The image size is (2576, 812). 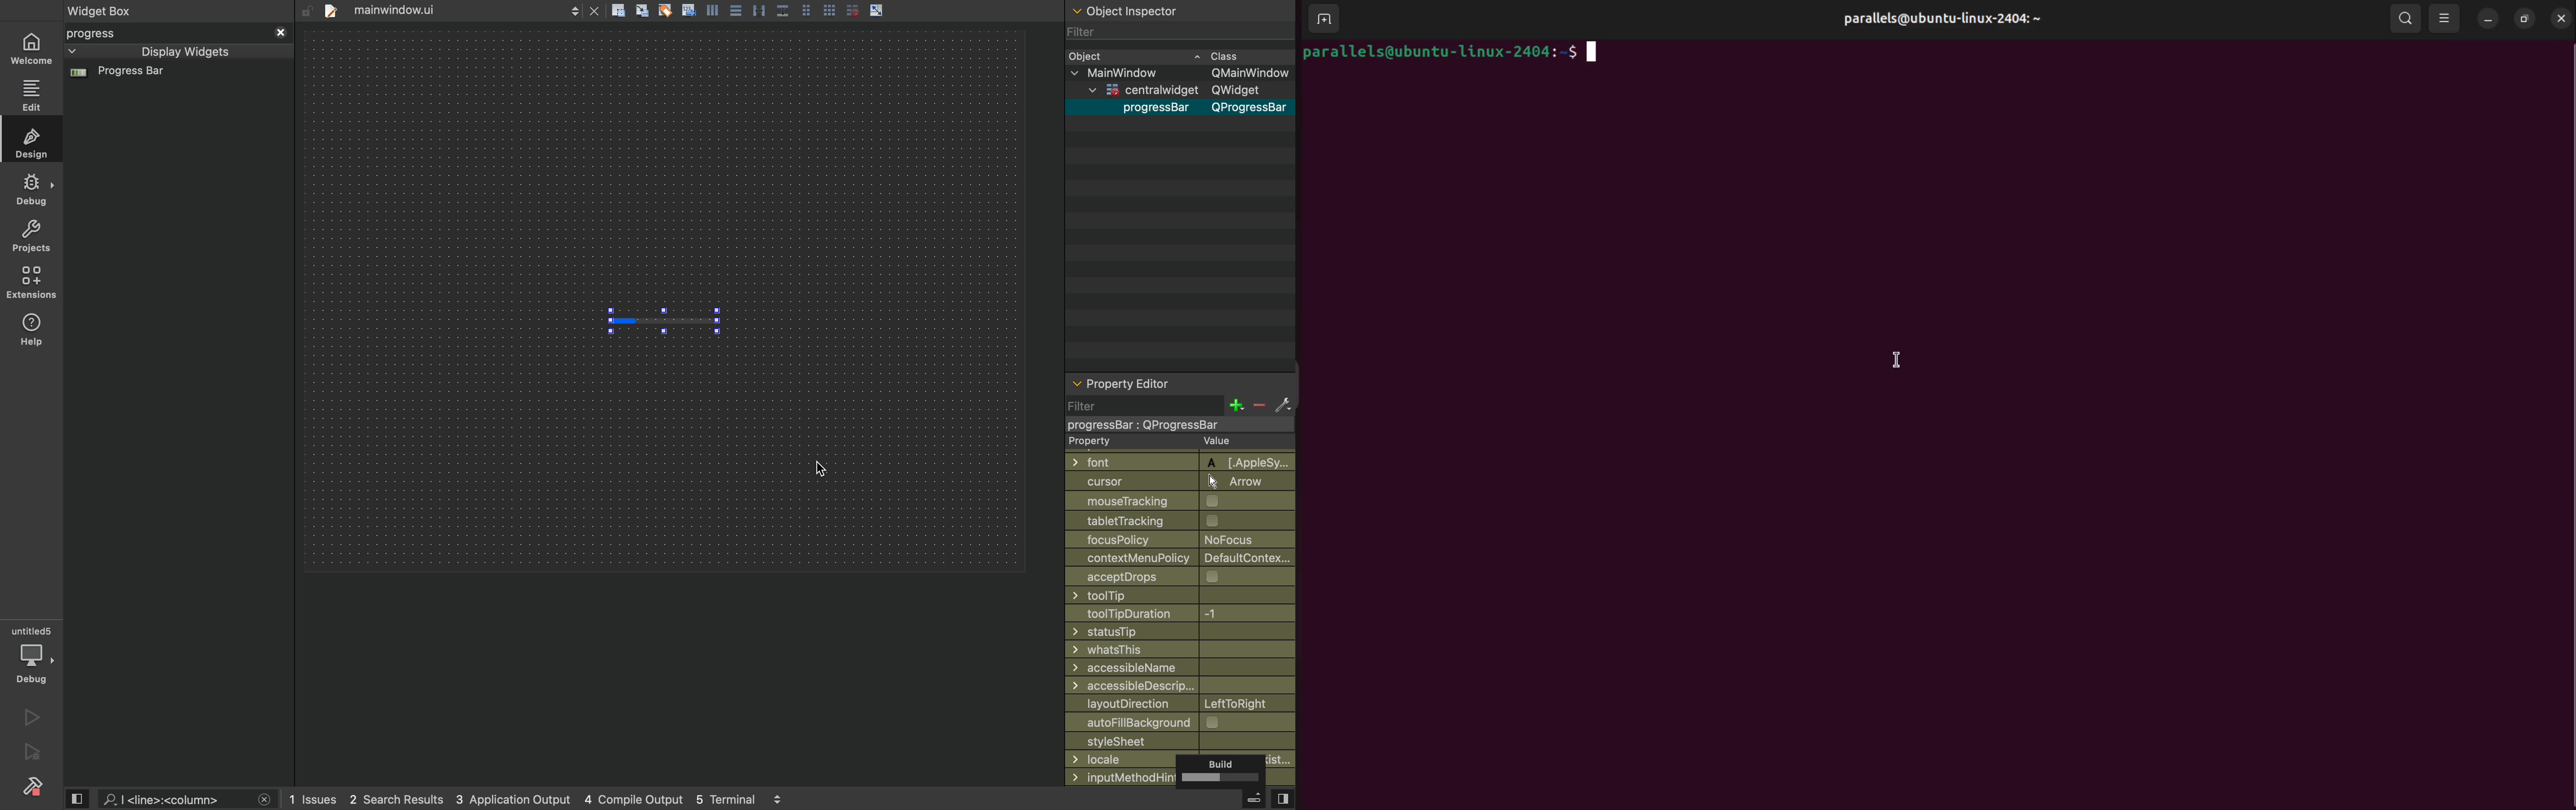 What do you see at coordinates (1172, 539) in the screenshot?
I see `focuspolicy` at bounding box center [1172, 539].